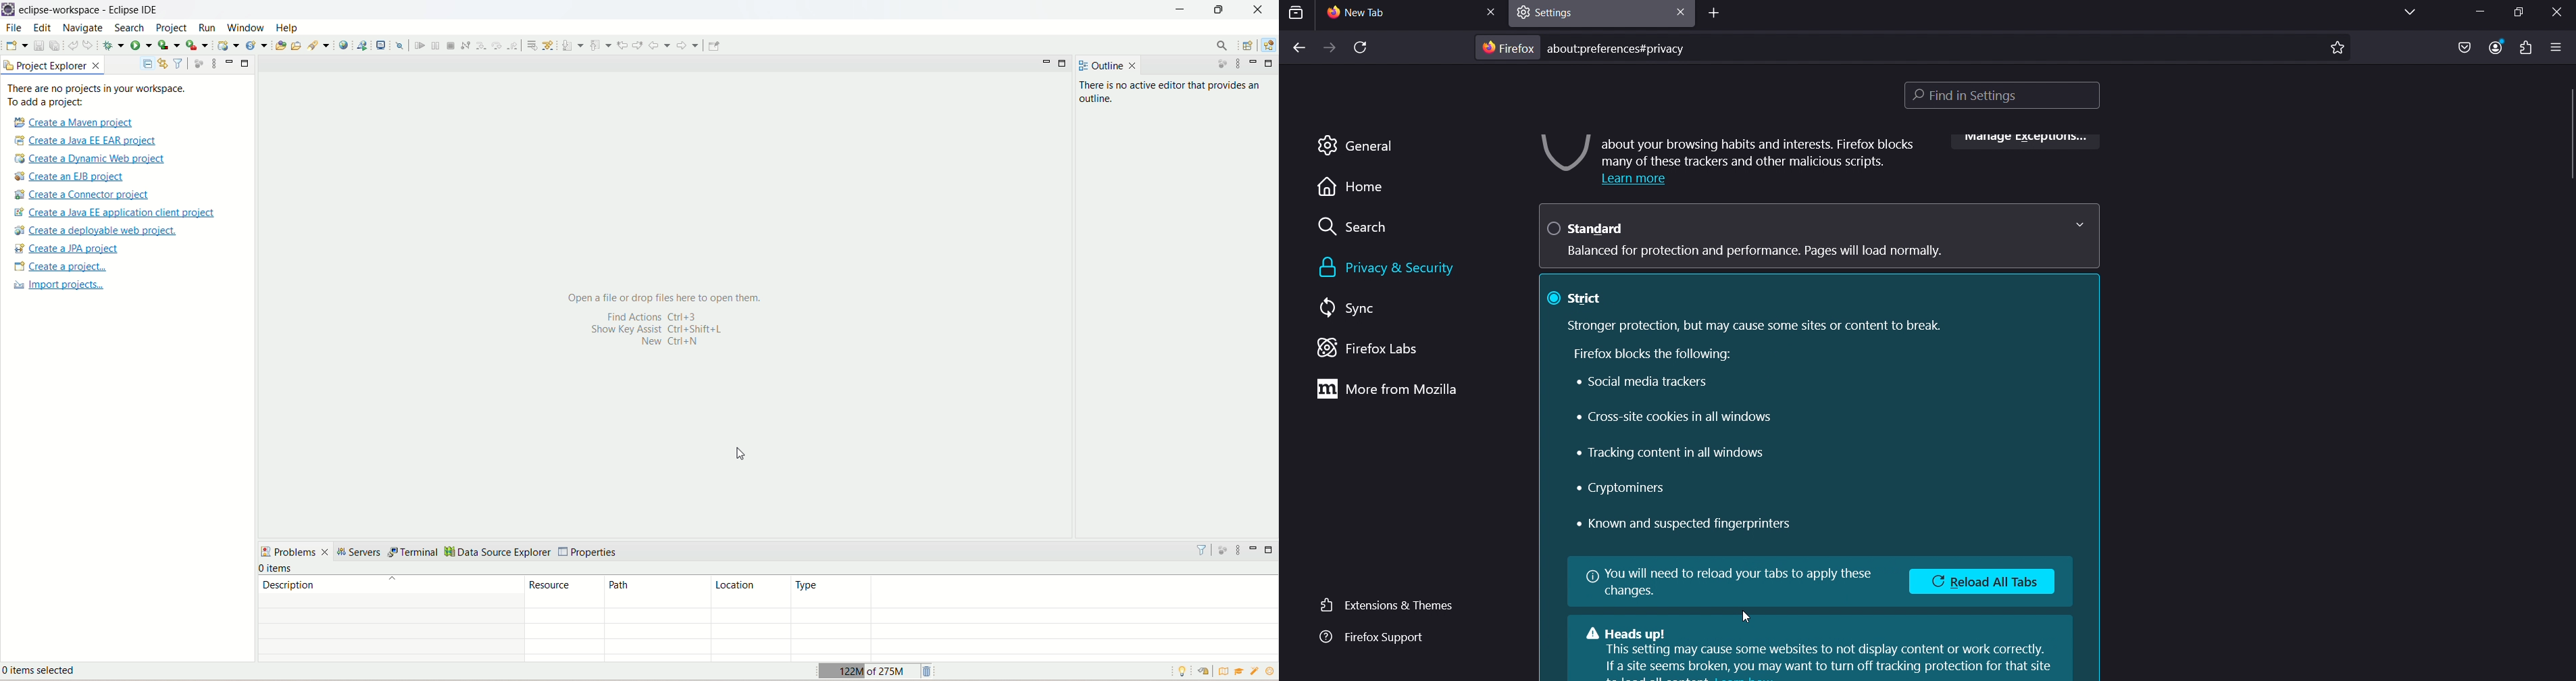  Describe the element at coordinates (1561, 153) in the screenshot. I see `image` at that location.